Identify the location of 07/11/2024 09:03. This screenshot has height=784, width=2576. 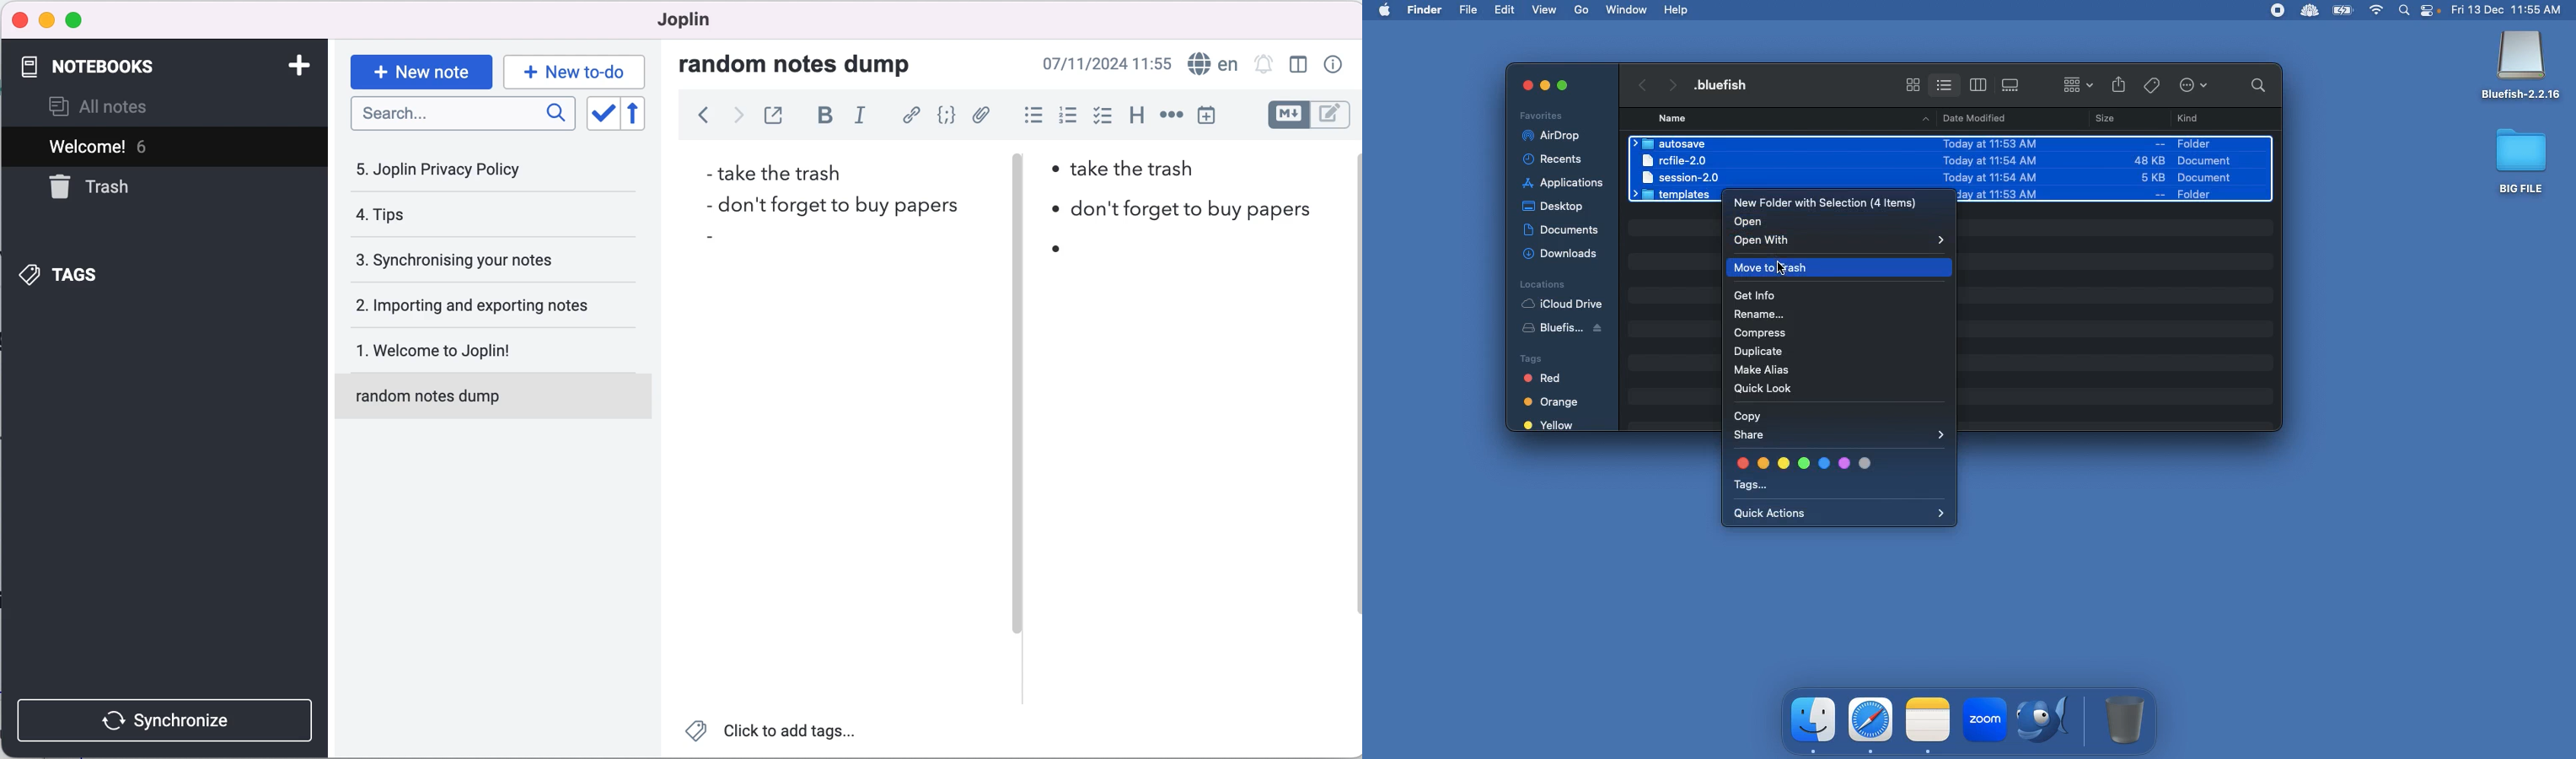
(1107, 64).